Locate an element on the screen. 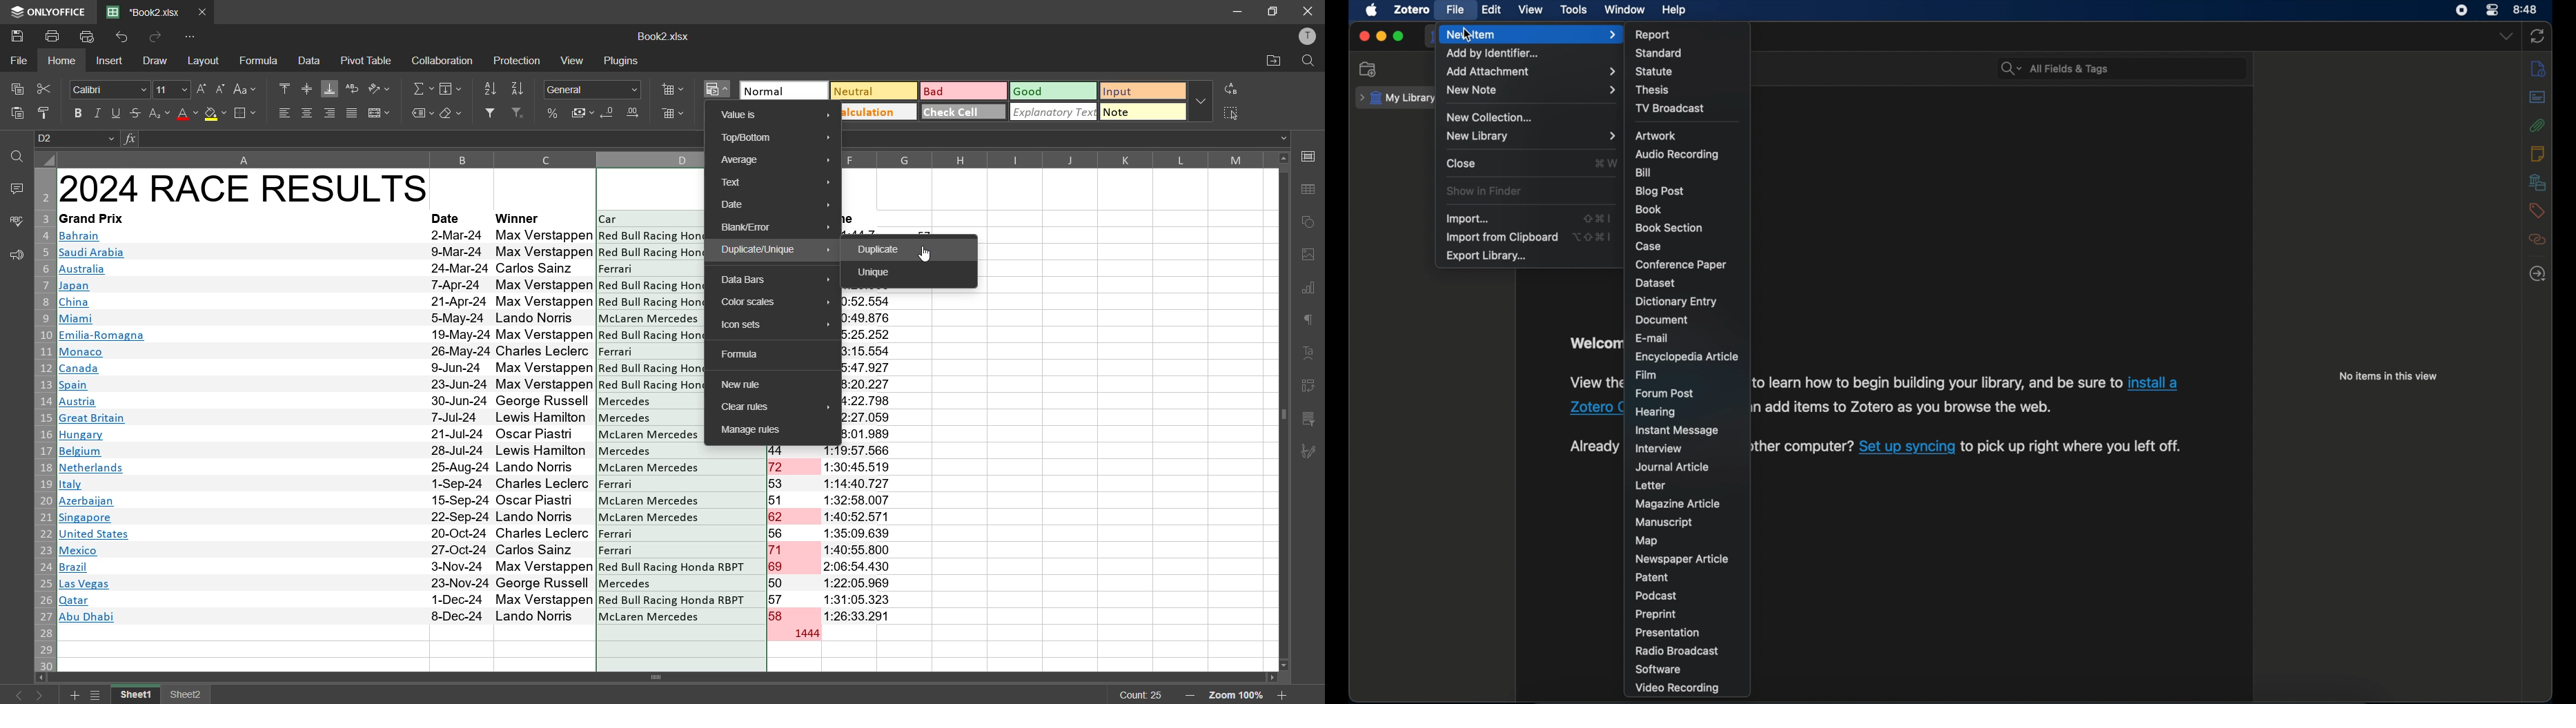 This screenshot has width=2576, height=728. align top is located at coordinates (284, 87).